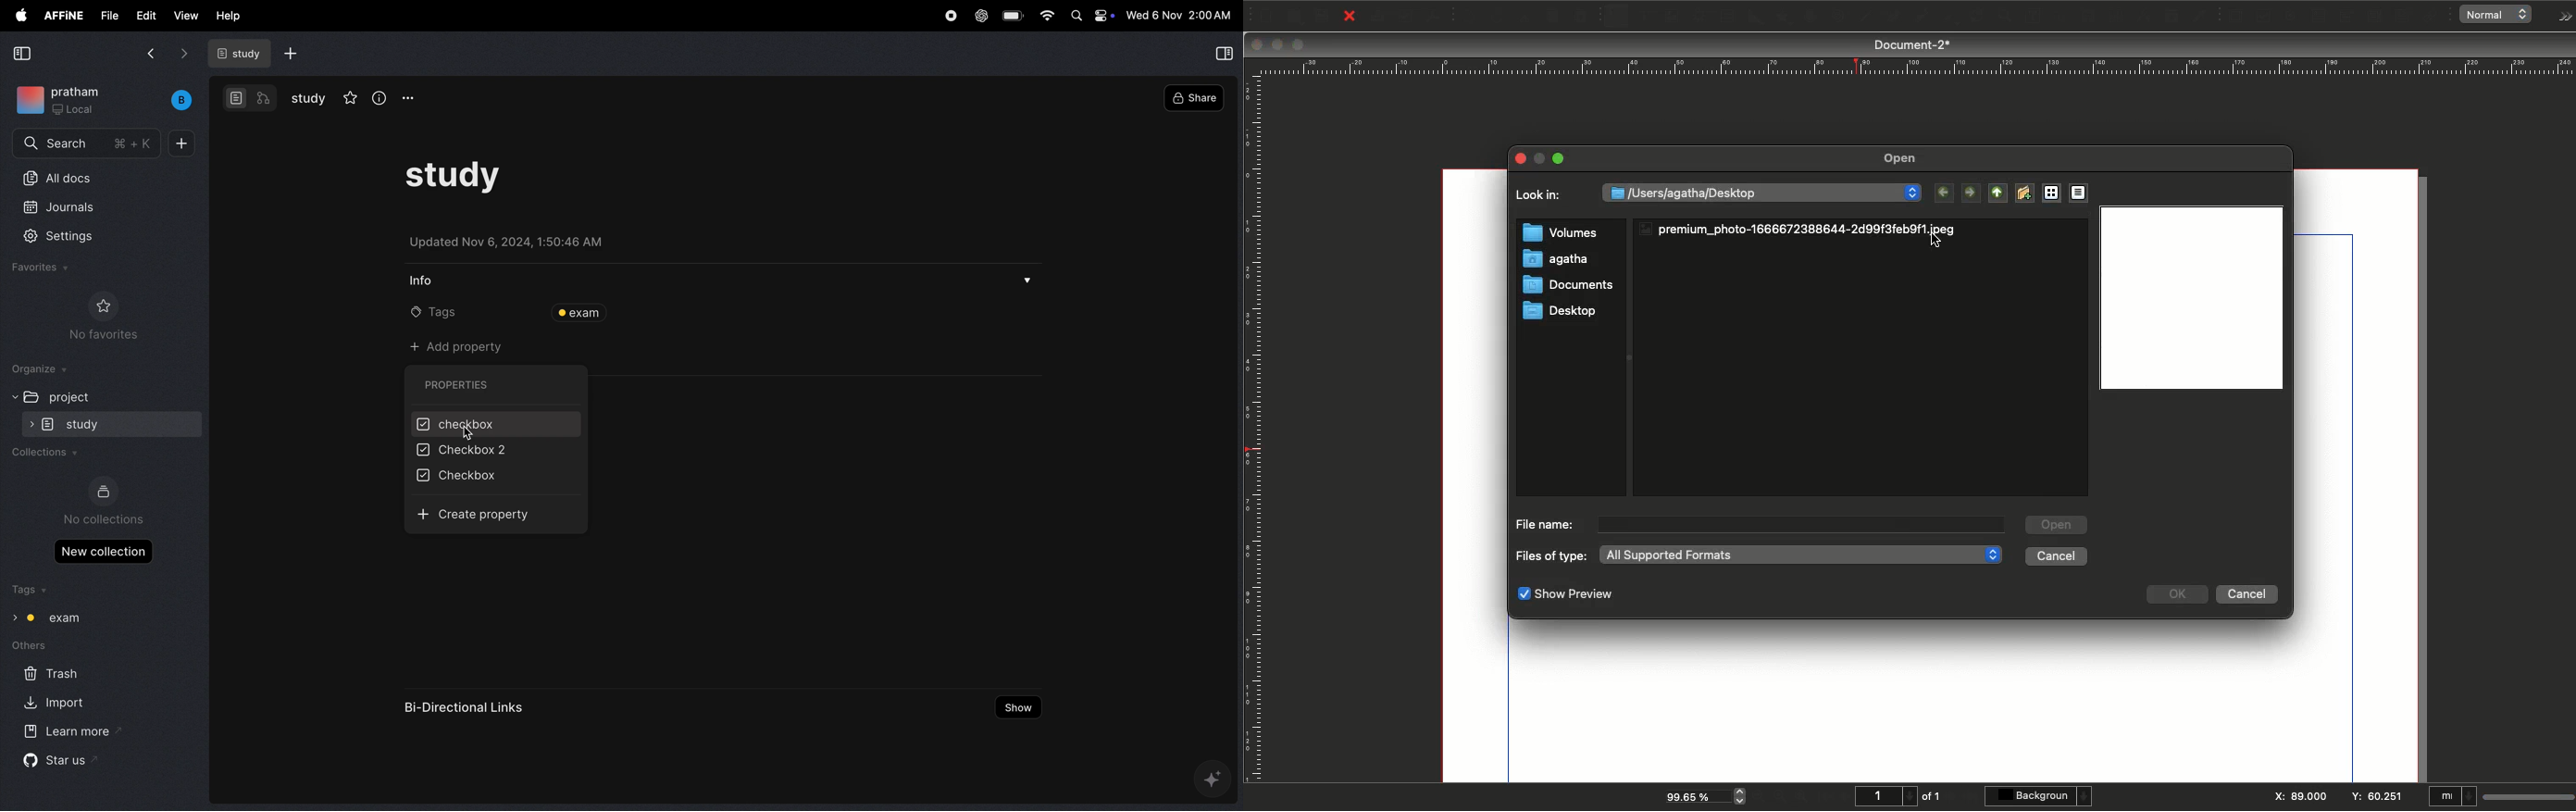 This screenshot has width=2576, height=812. I want to click on Cancel, so click(2057, 555).